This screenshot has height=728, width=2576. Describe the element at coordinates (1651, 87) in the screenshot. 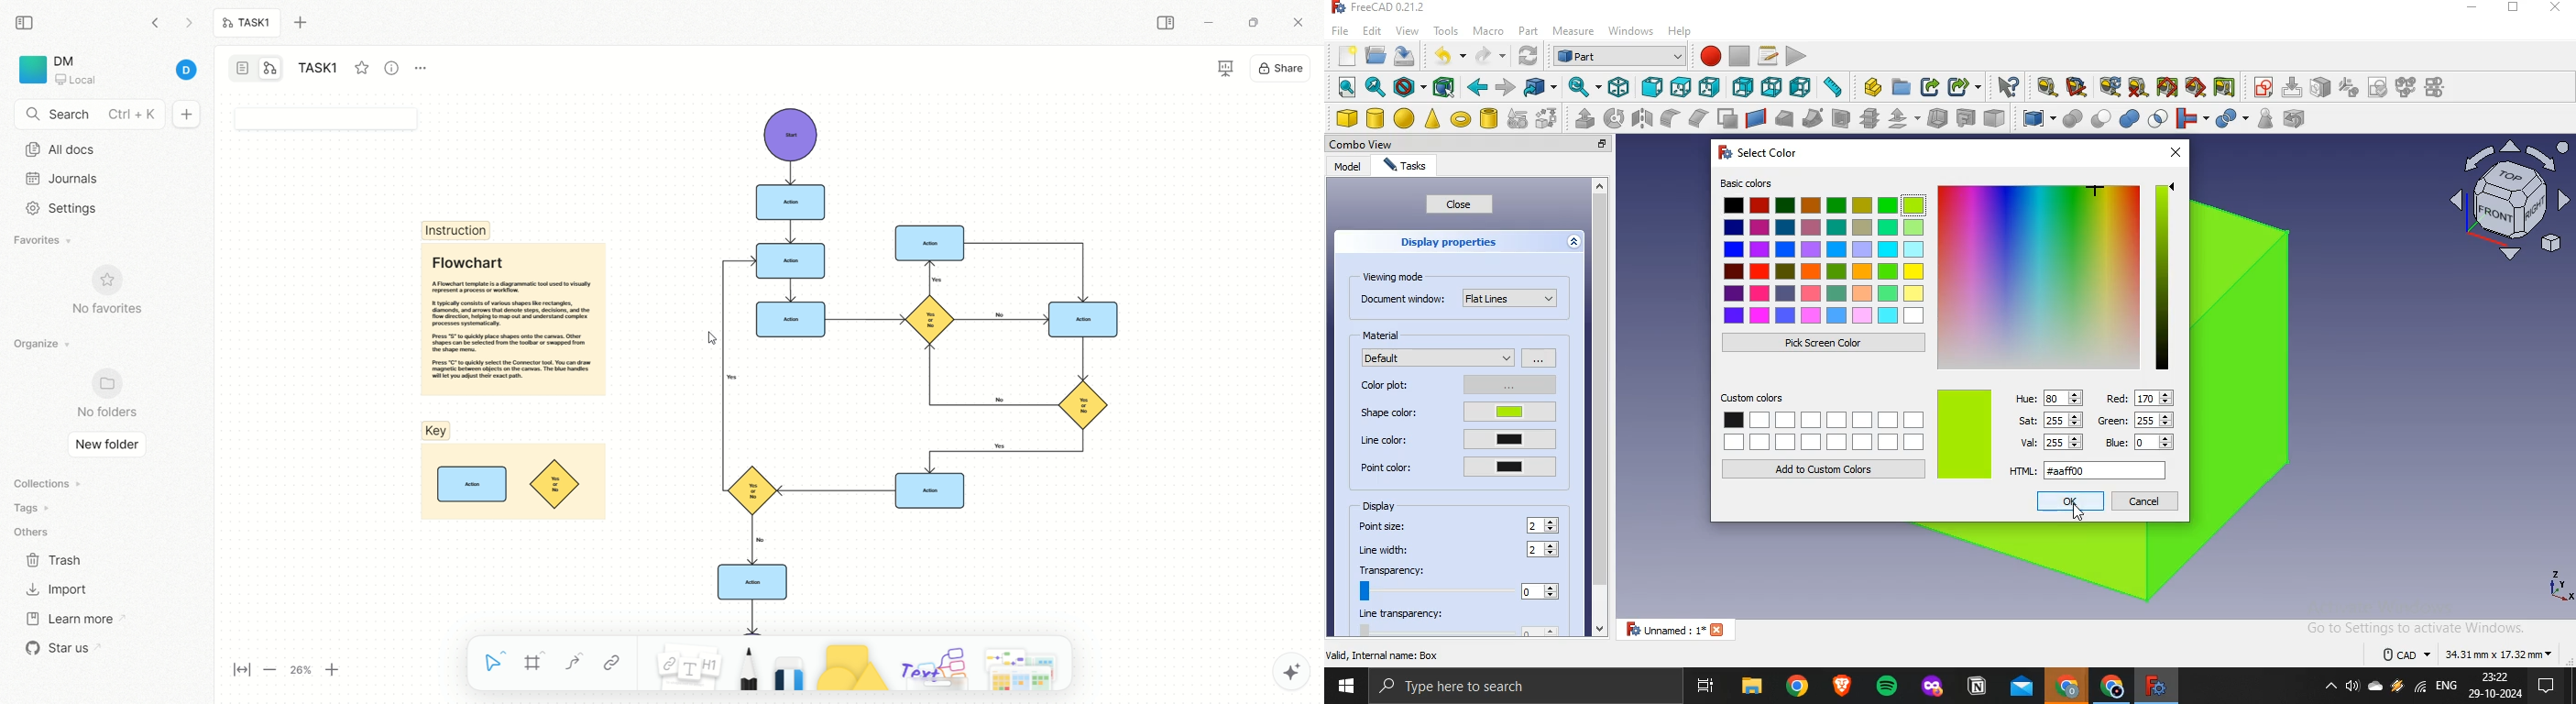

I see `front` at that location.